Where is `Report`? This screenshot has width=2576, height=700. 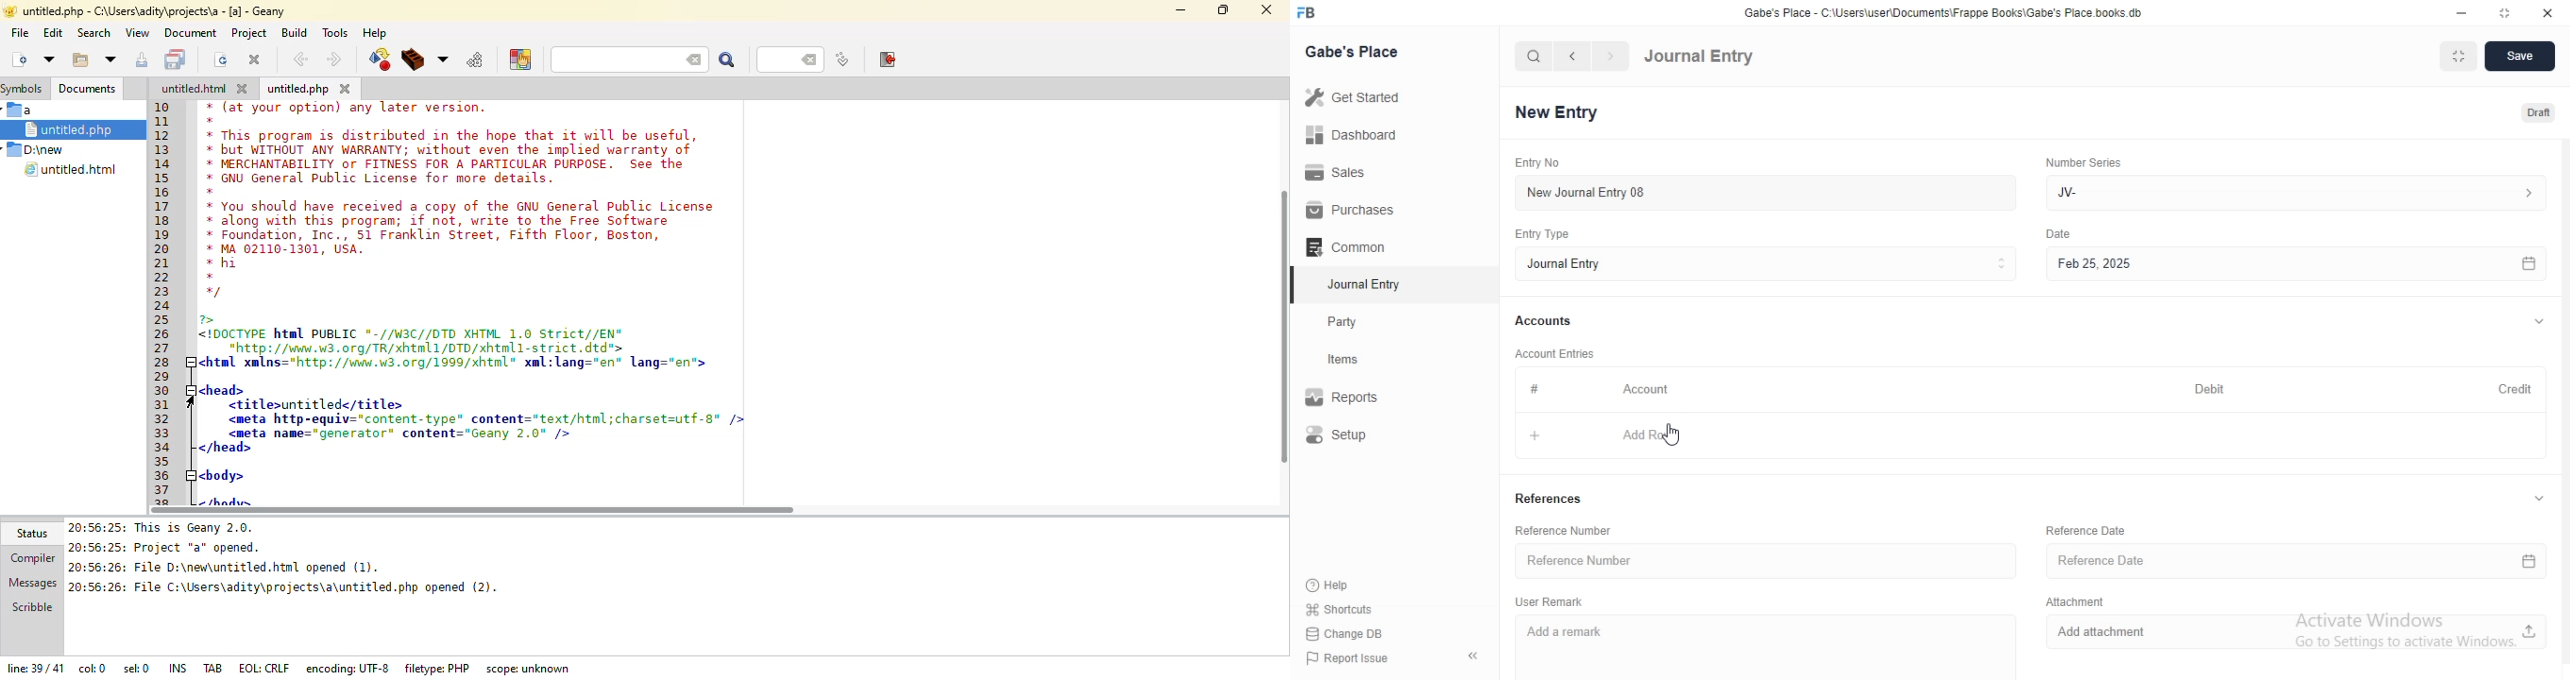
Report is located at coordinates (1357, 397).